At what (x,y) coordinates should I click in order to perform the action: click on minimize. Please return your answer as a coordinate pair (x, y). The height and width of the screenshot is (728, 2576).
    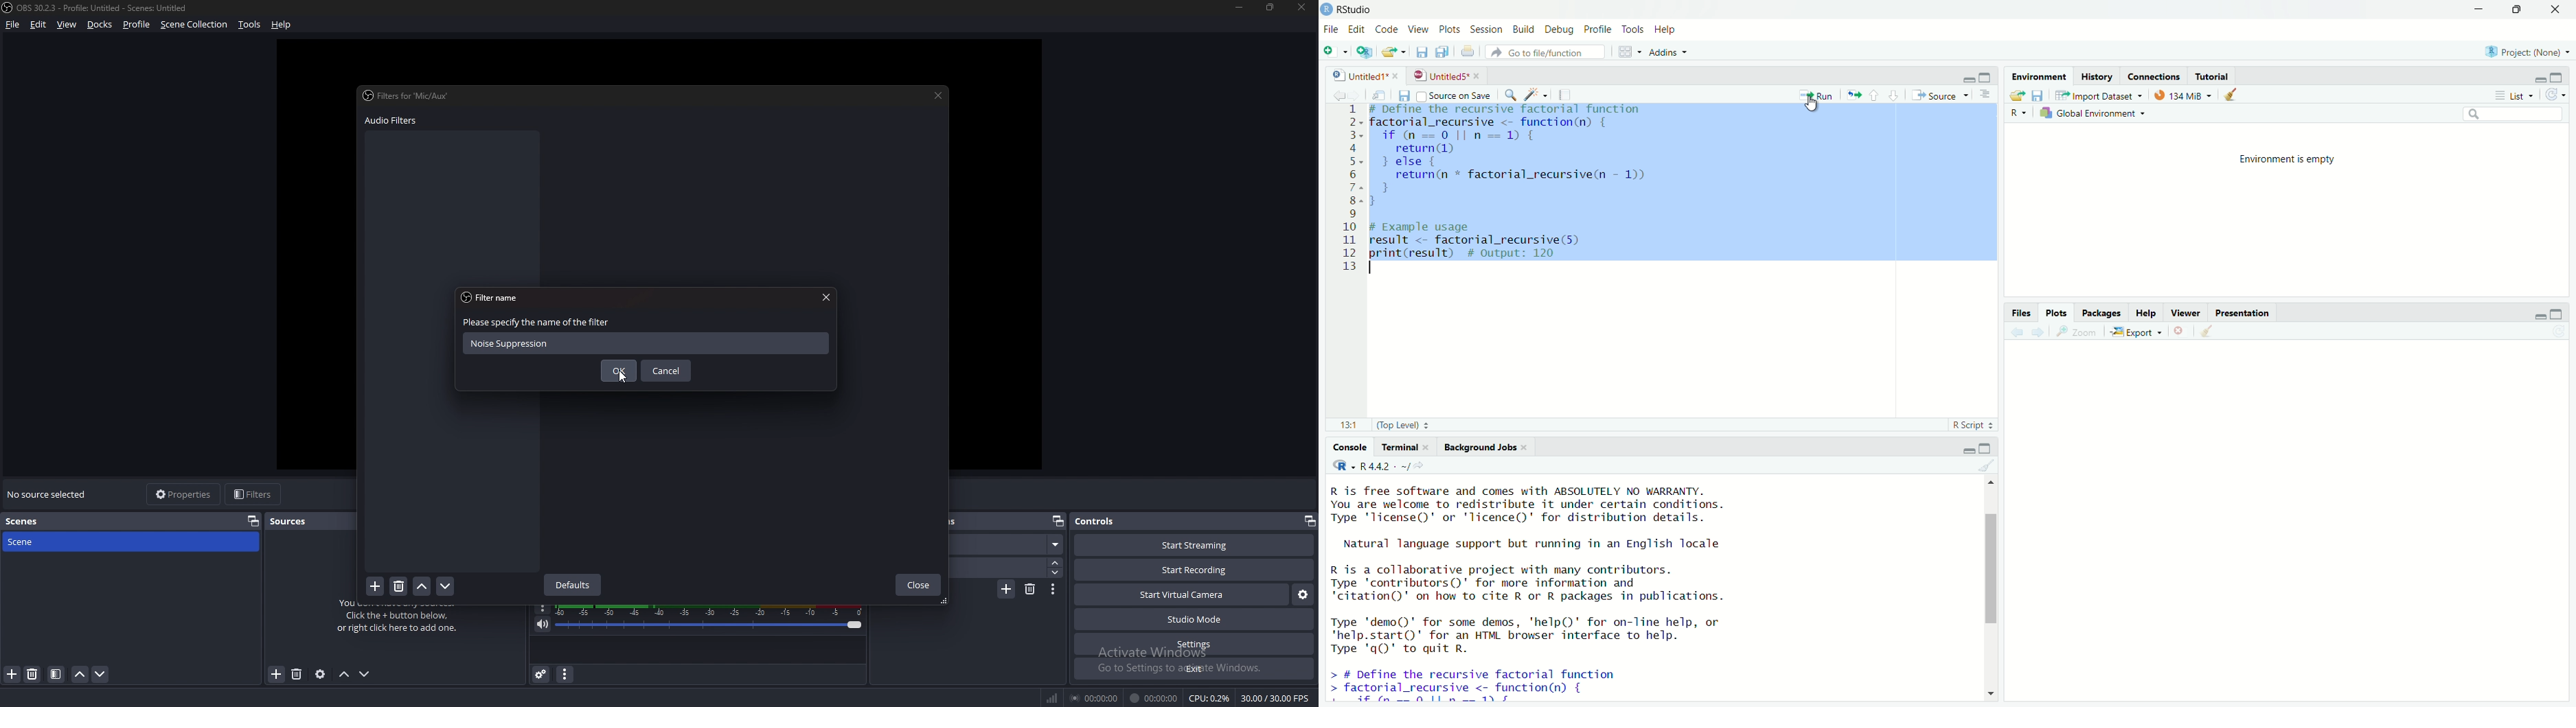
    Looking at the image, I should click on (1240, 8).